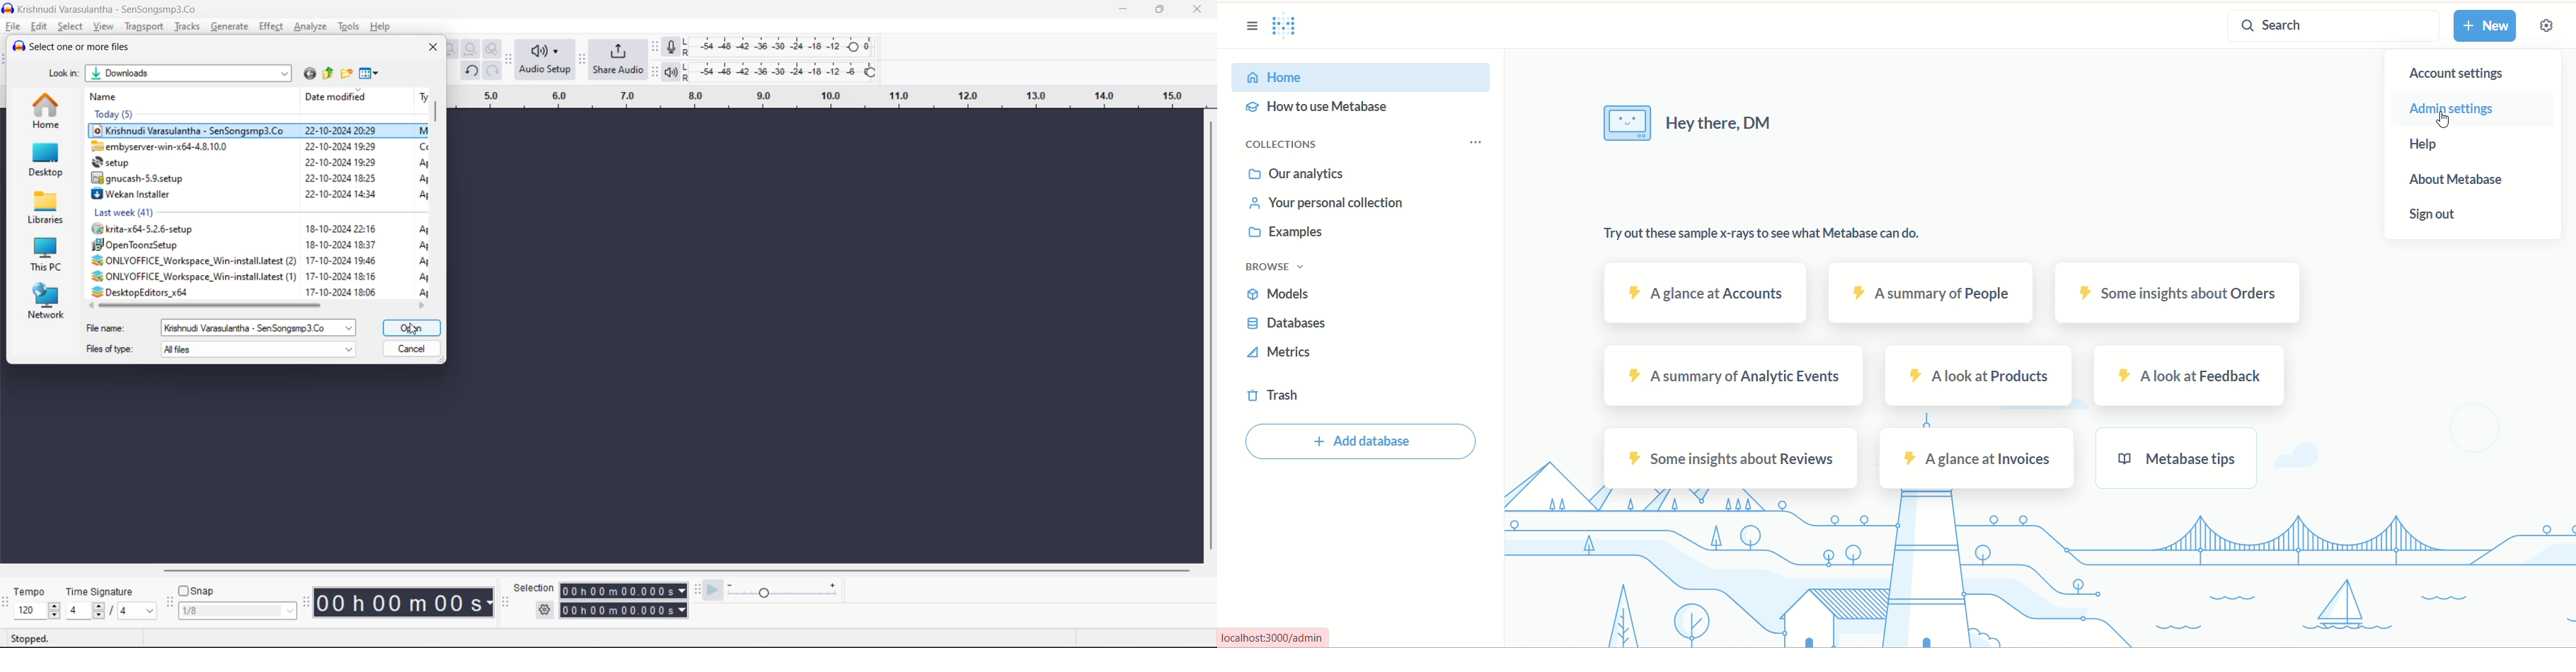 This screenshot has width=2576, height=672. Describe the element at coordinates (197, 591) in the screenshot. I see `snap` at that location.